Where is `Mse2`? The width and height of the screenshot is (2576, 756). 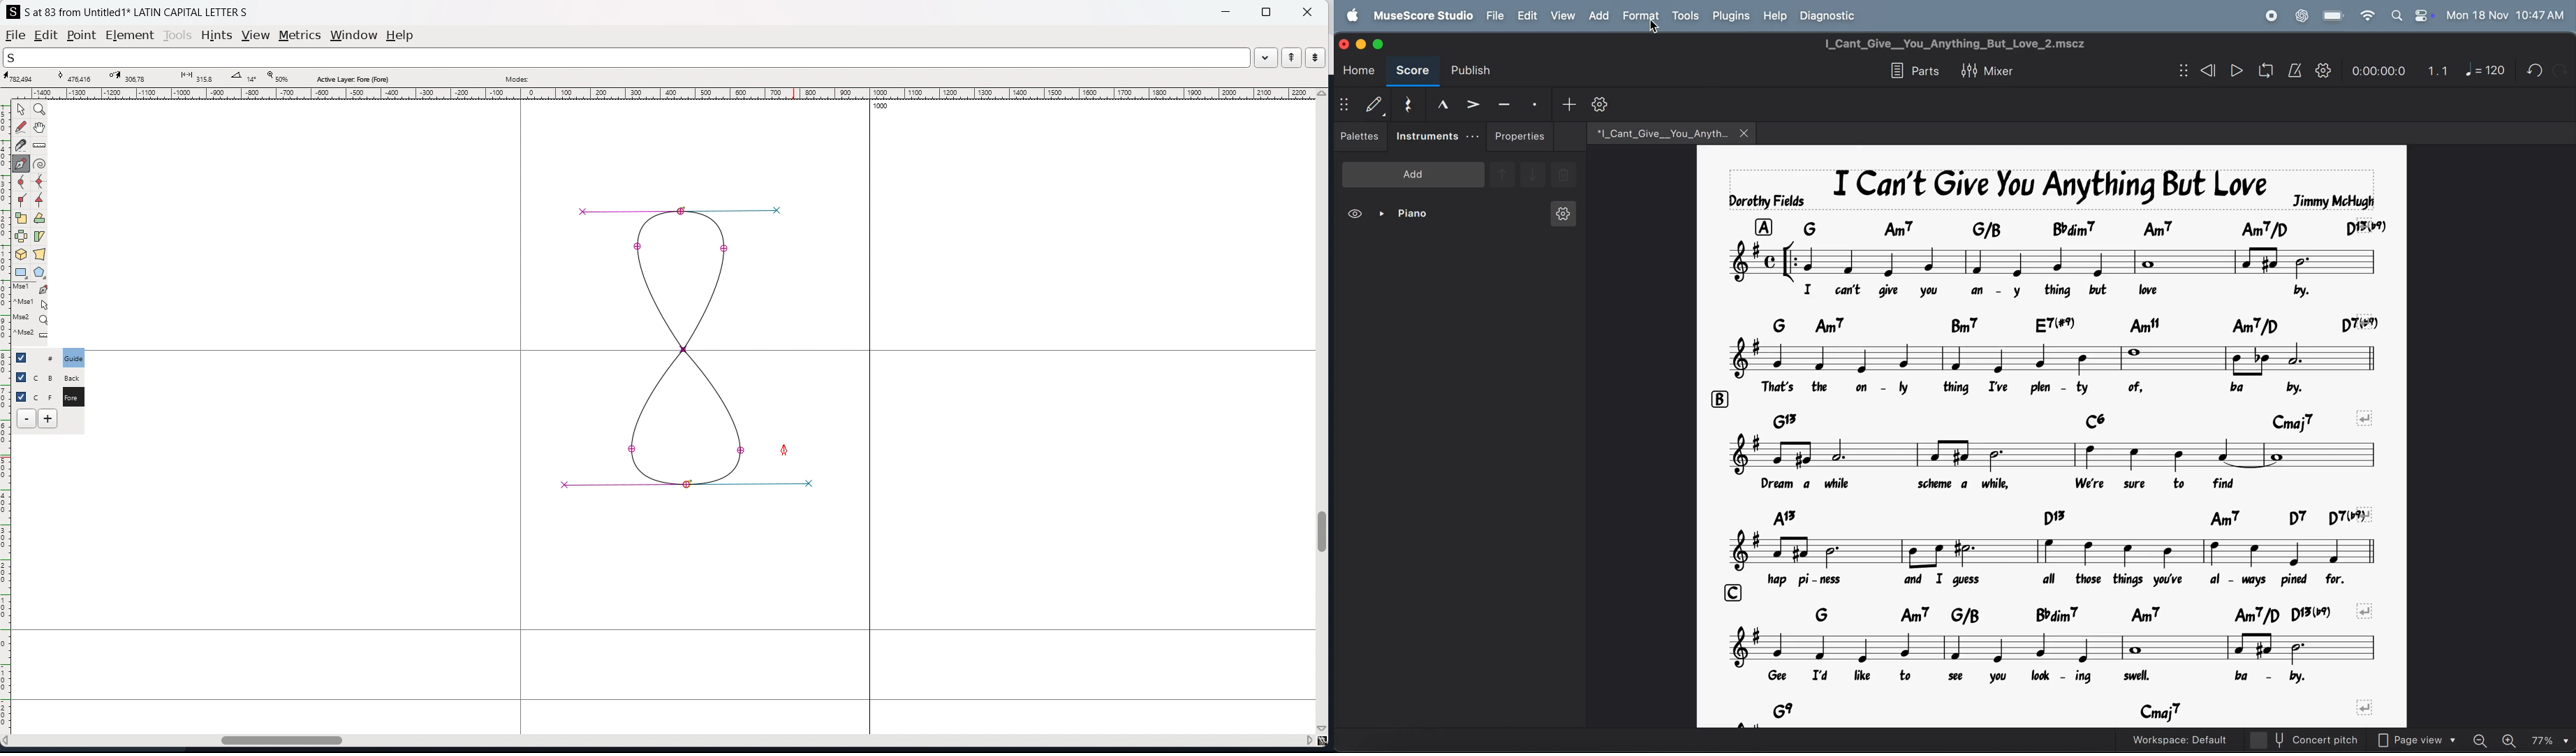 Mse2 is located at coordinates (32, 319).